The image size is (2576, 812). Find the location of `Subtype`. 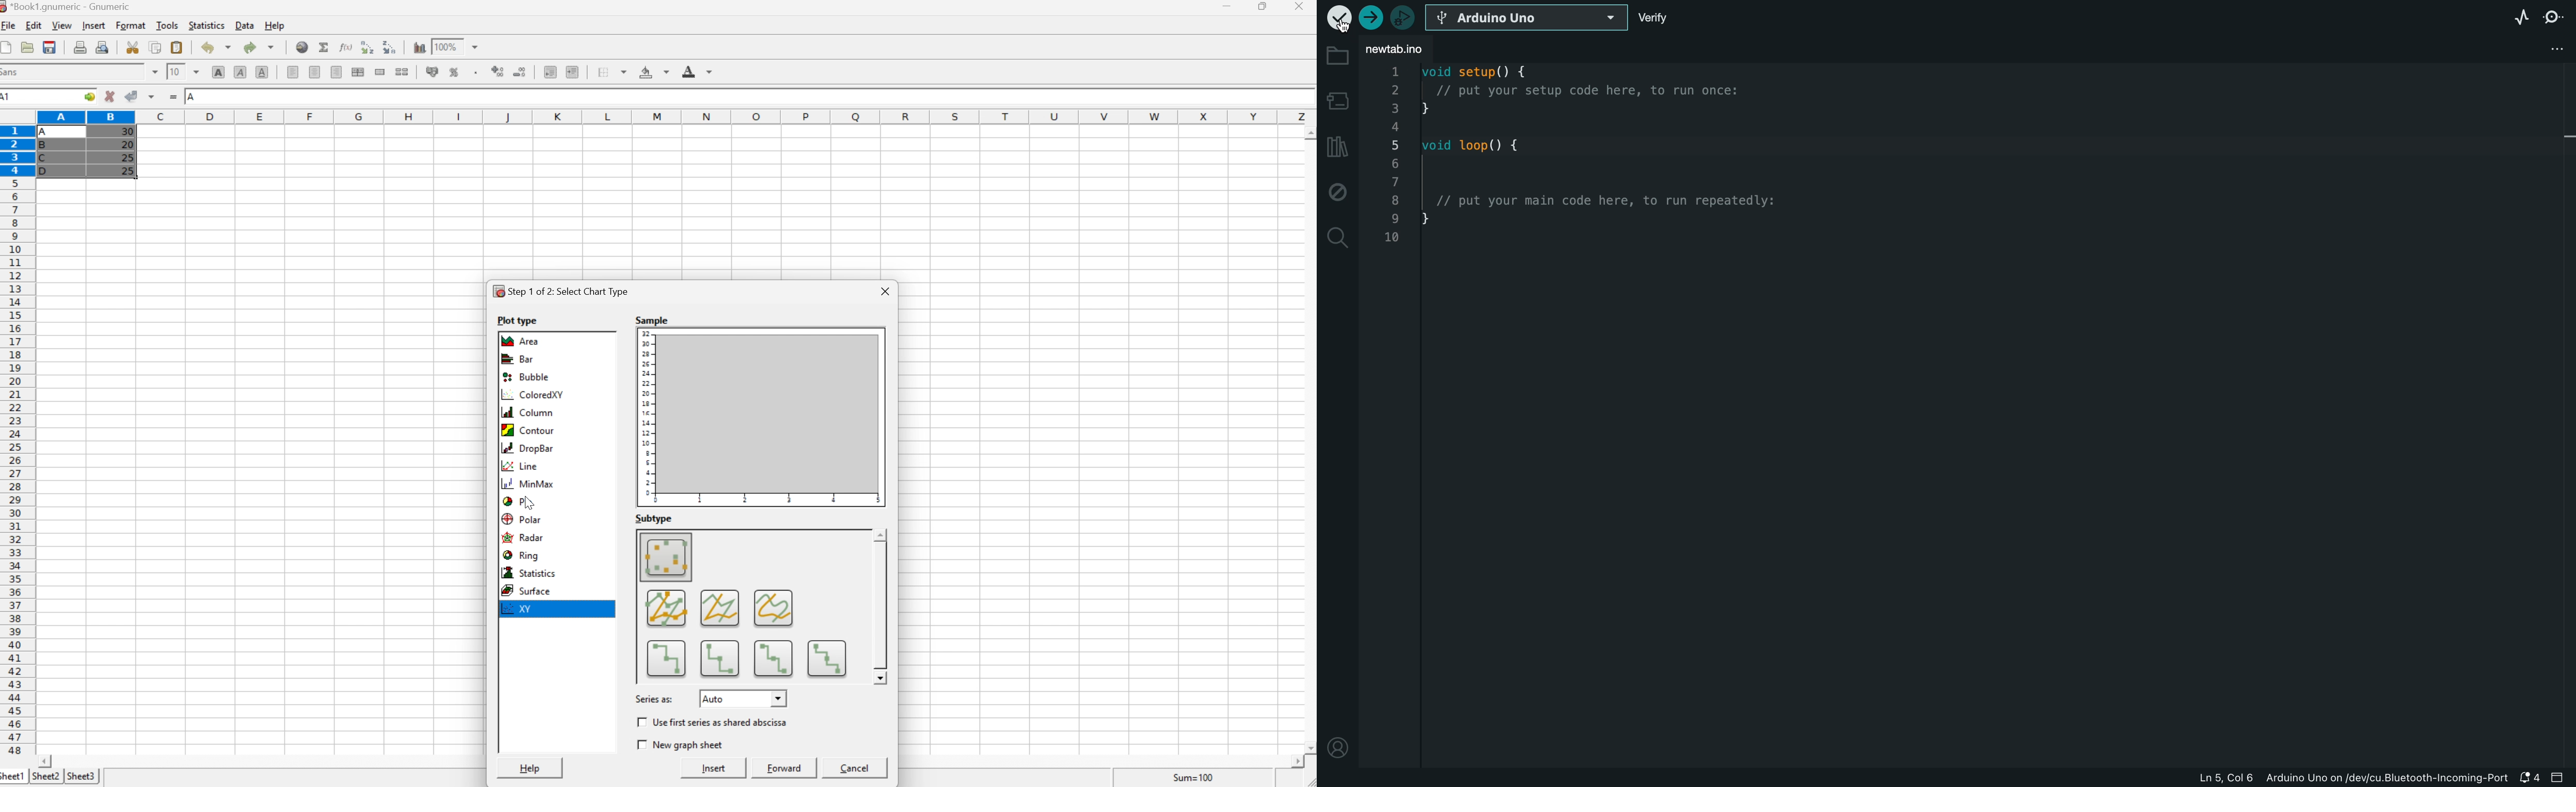

Subtype is located at coordinates (653, 517).